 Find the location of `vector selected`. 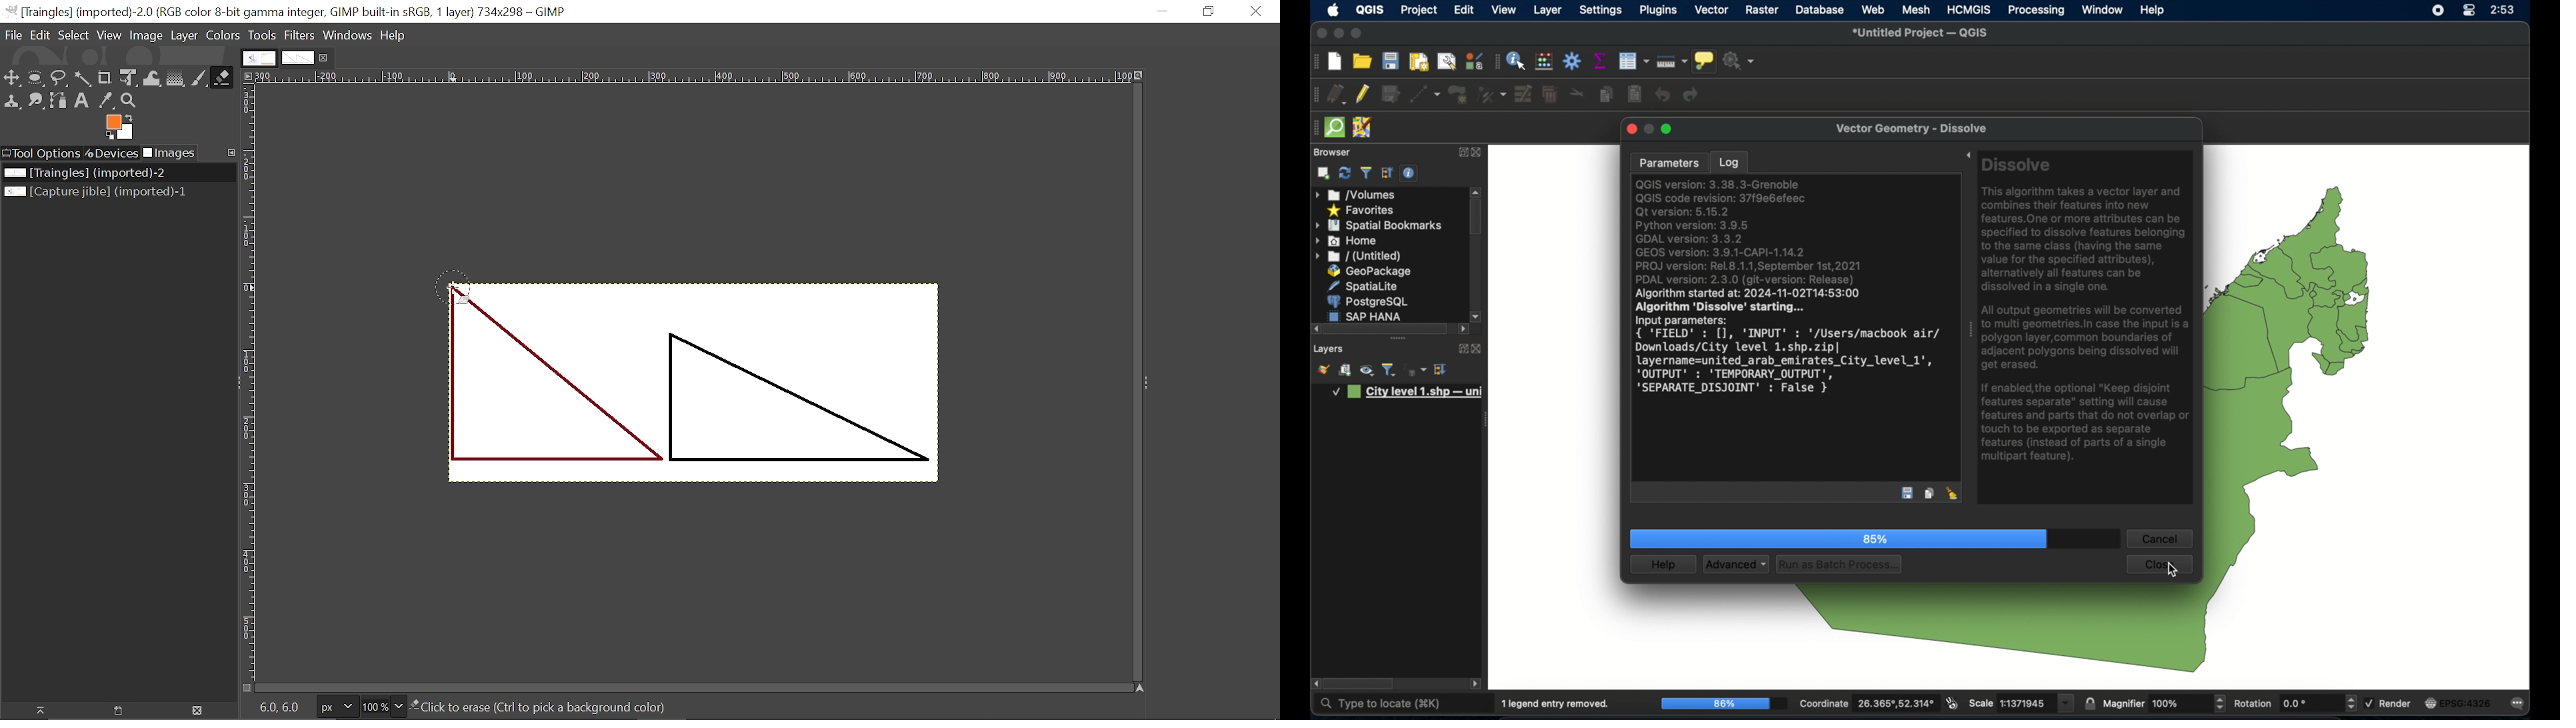

vector selected is located at coordinates (1712, 11).